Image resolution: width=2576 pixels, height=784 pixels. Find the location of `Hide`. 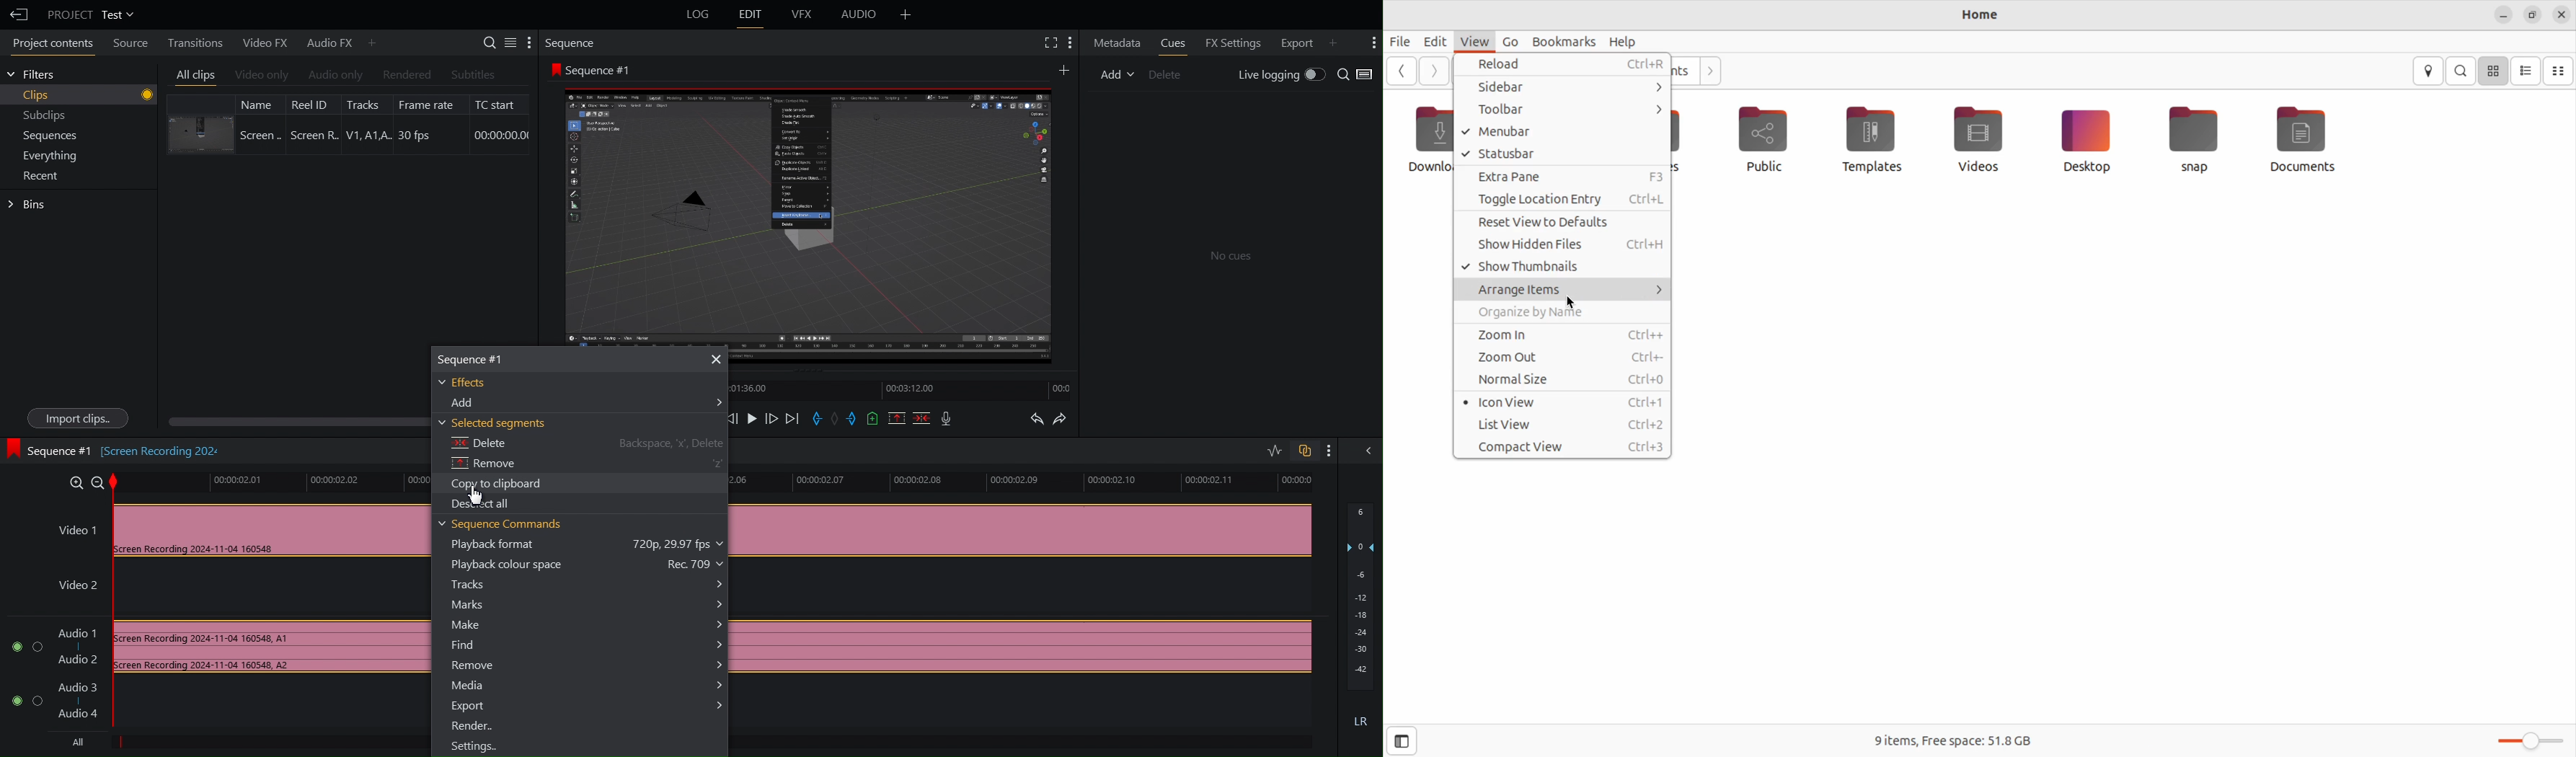

Hide is located at coordinates (1366, 451).